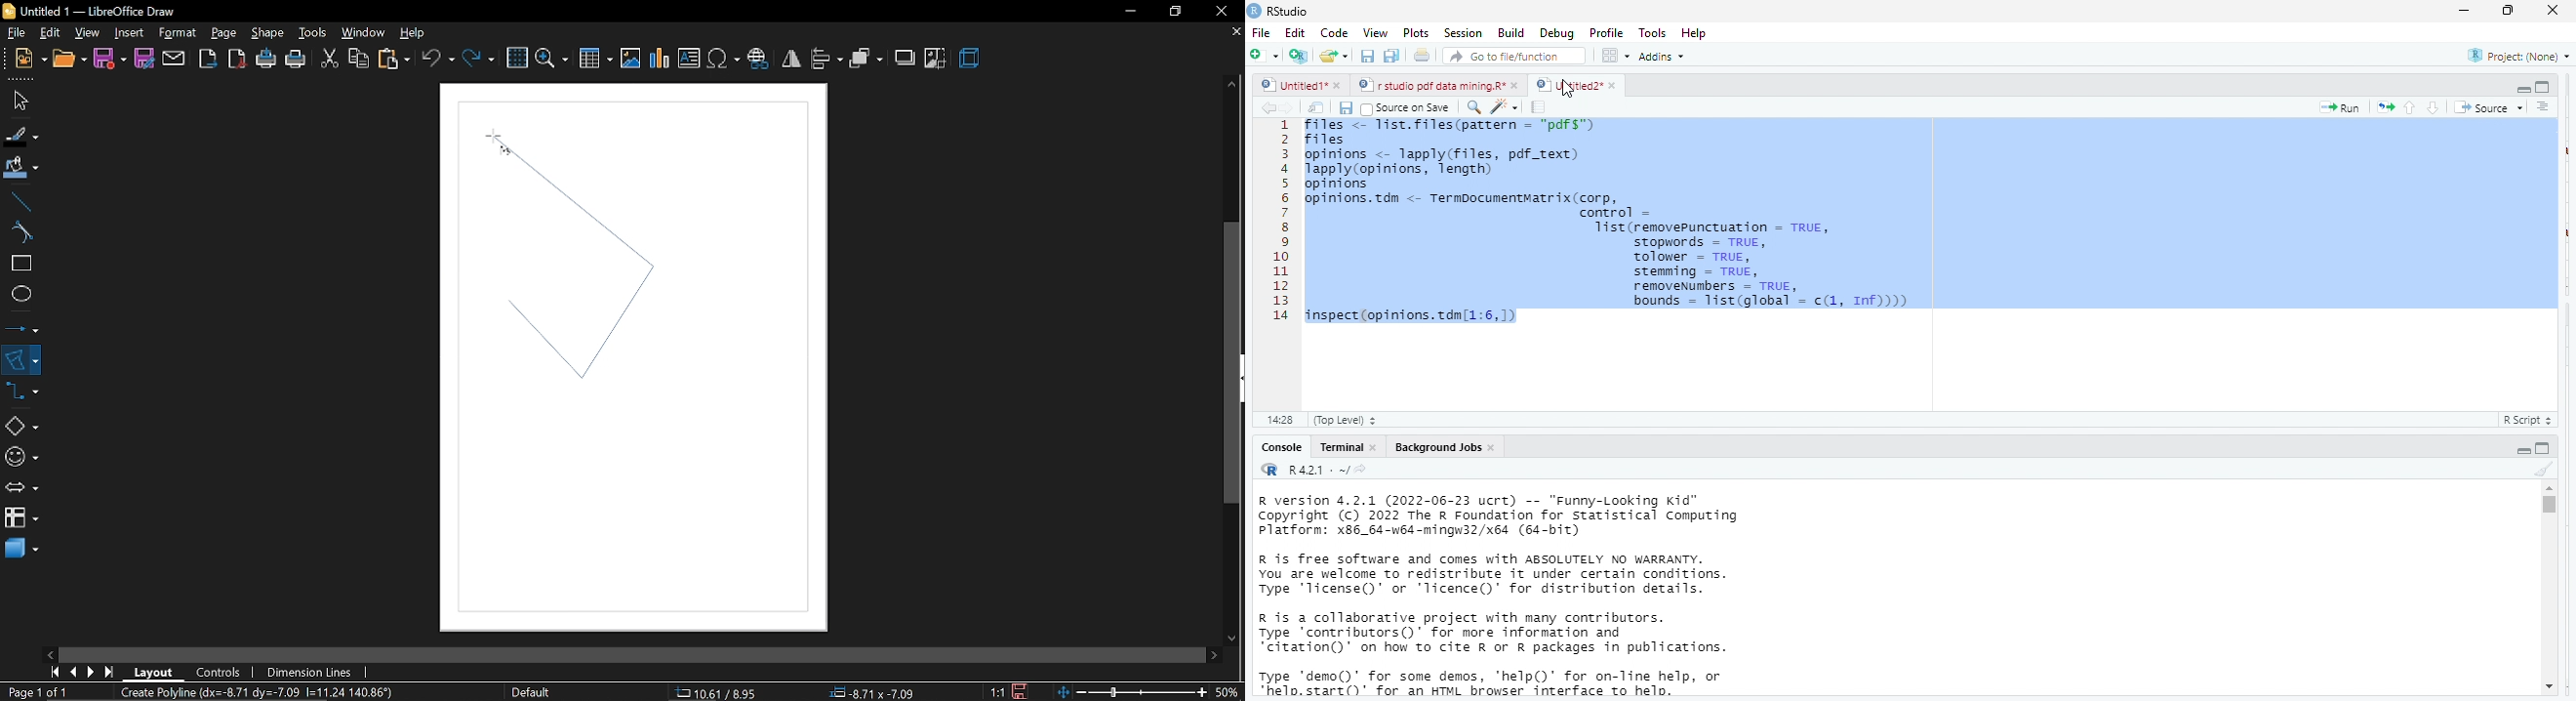 Image resolution: width=2576 pixels, height=728 pixels. I want to click on view, so click(1370, 33).